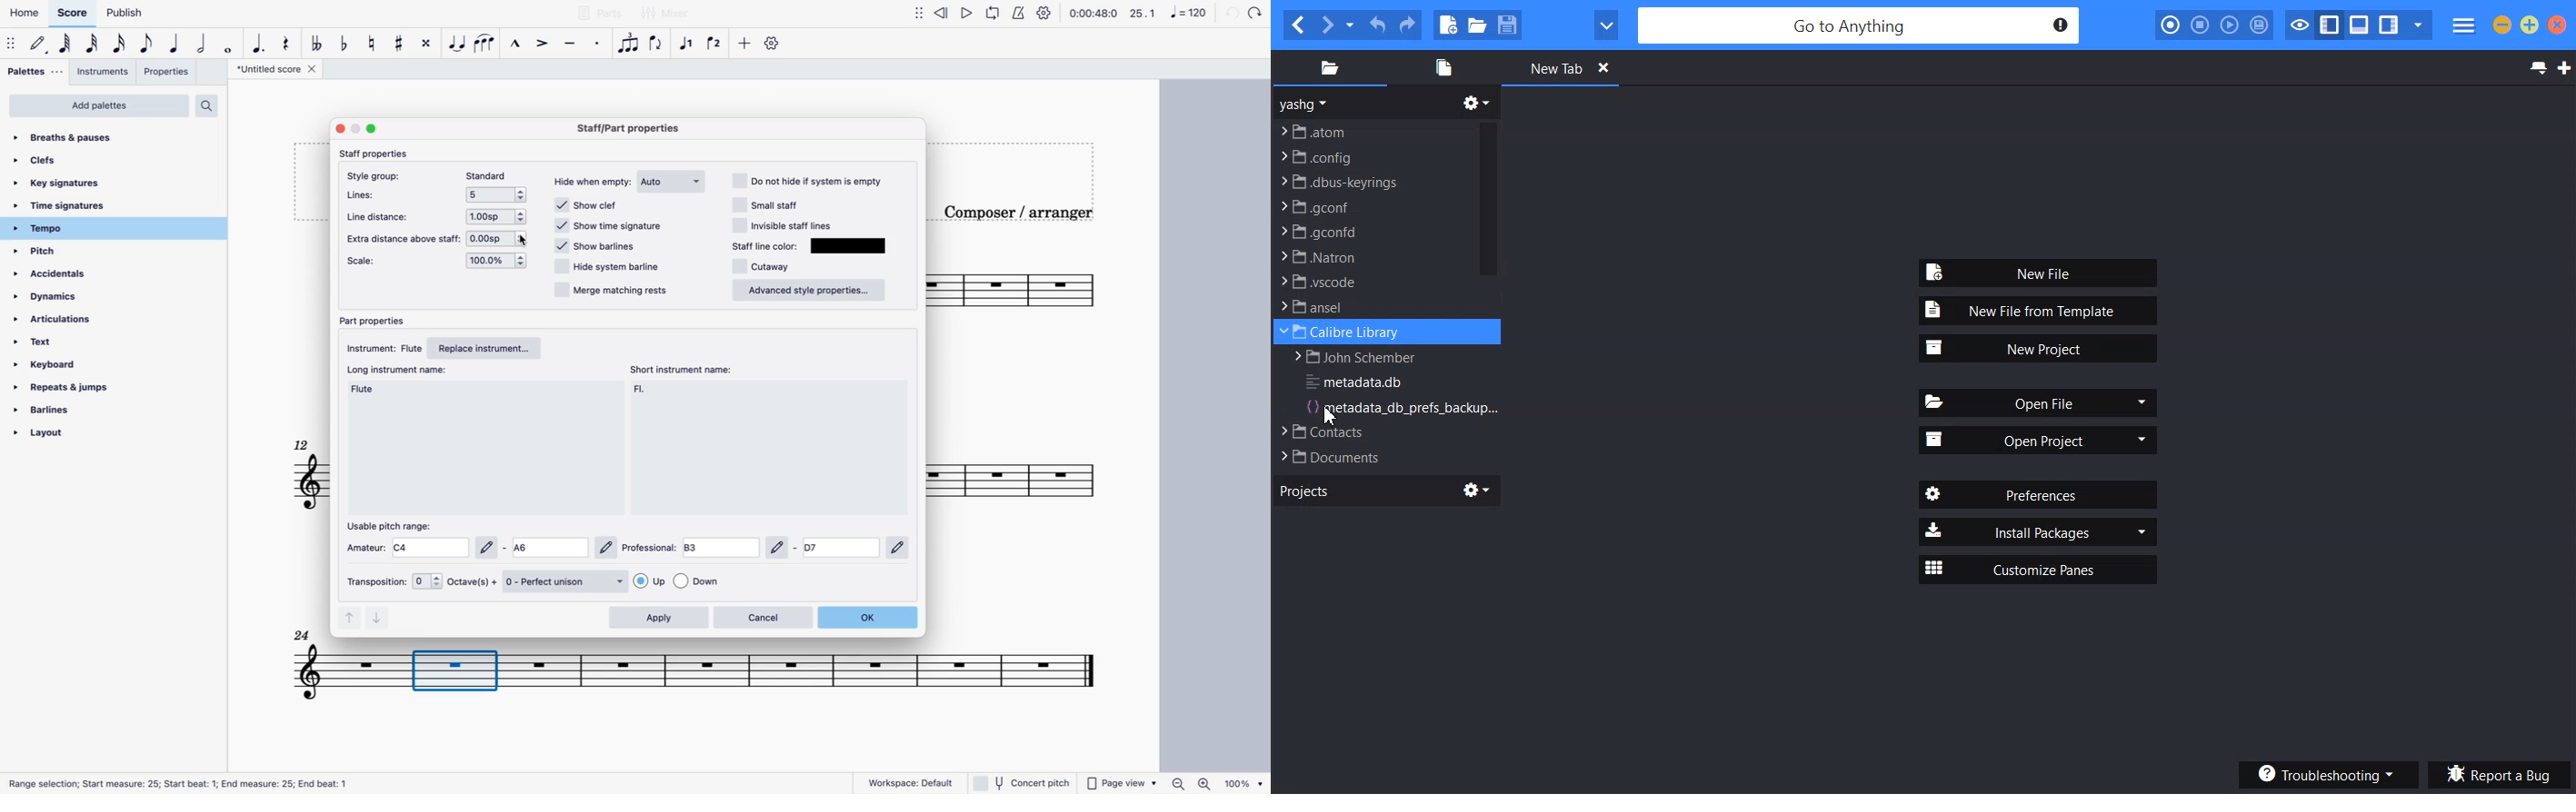  I want to click on New File from Template, so click(2039, 311).